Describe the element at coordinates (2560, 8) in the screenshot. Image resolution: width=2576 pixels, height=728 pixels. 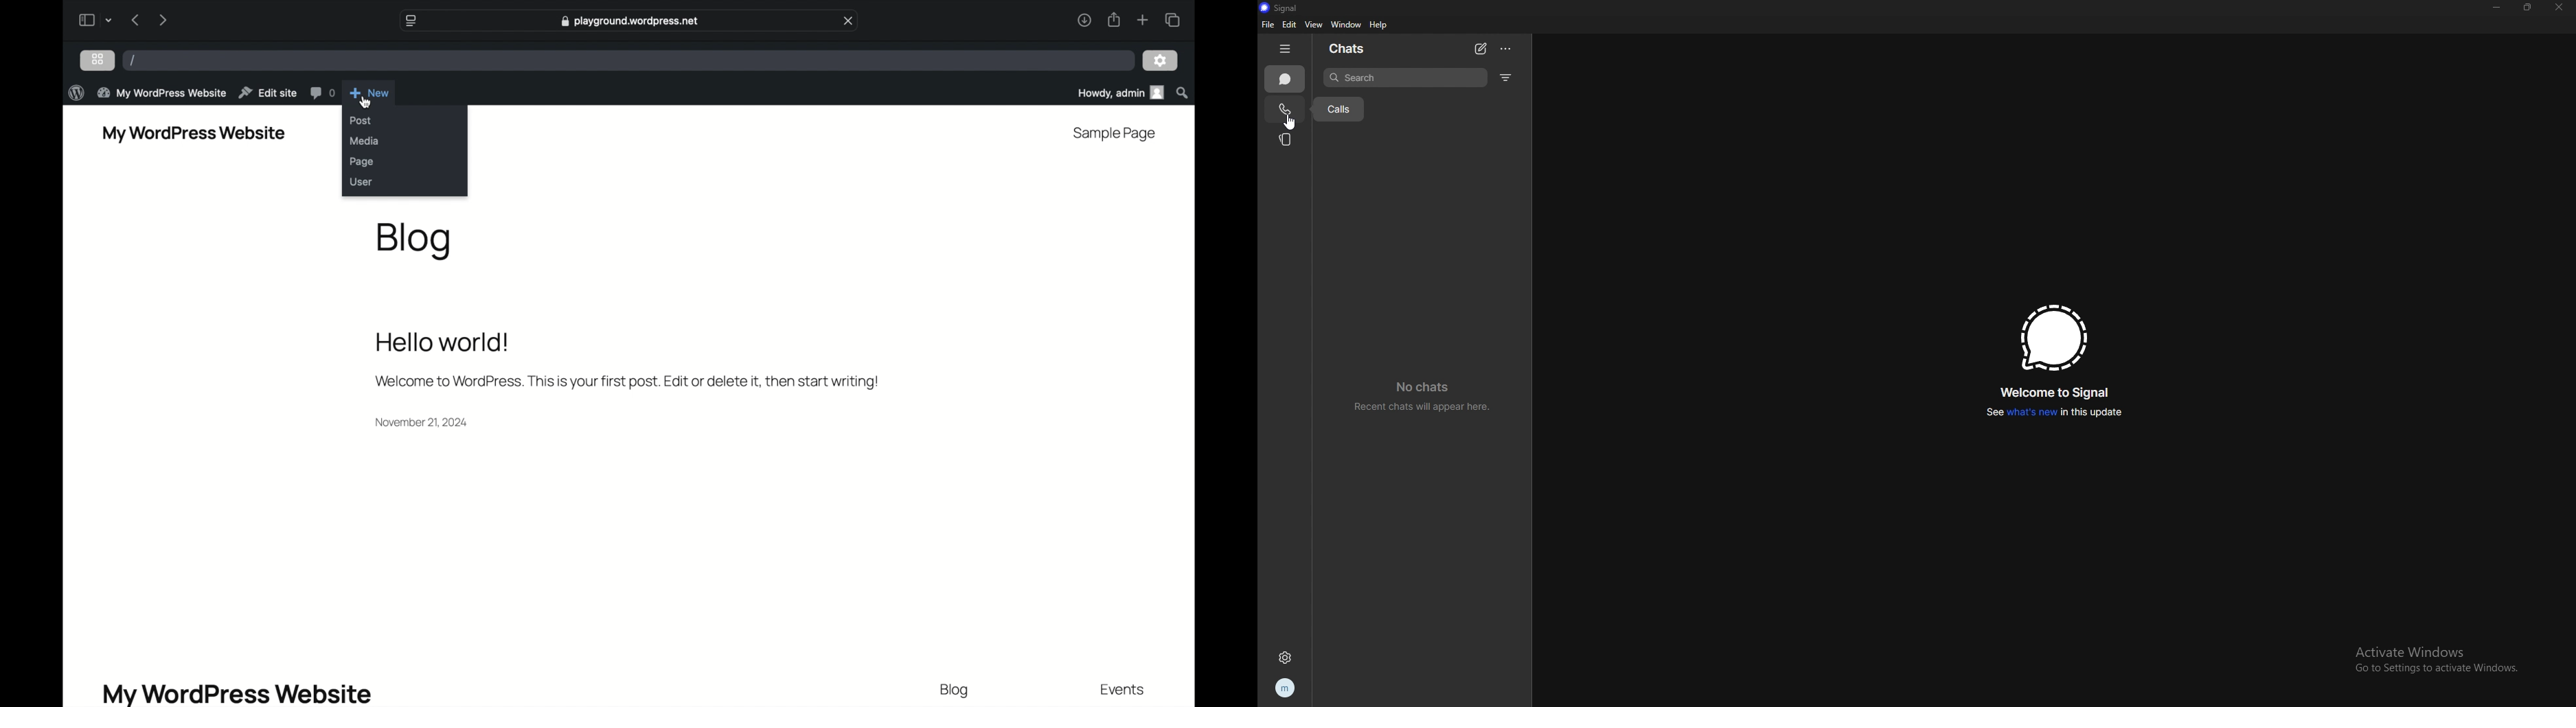
I see `close` at that location.